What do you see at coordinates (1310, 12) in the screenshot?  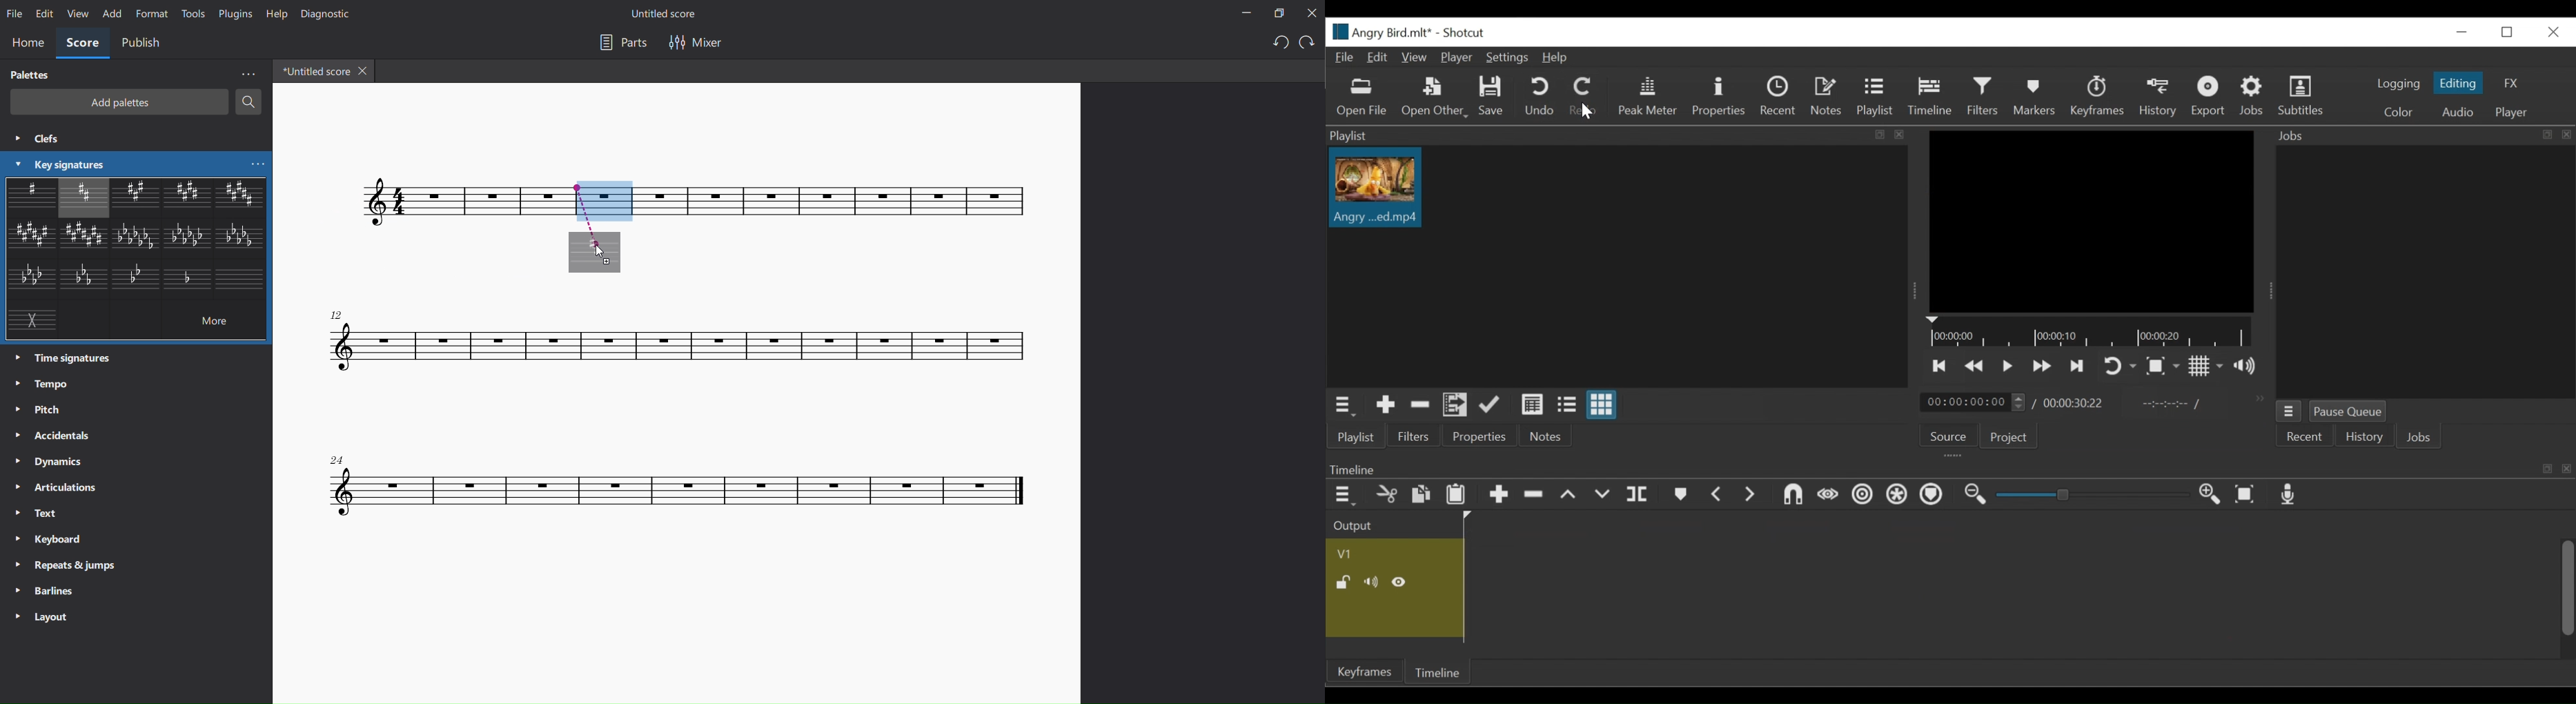 I see `close` at bounding box center [1310, 12].